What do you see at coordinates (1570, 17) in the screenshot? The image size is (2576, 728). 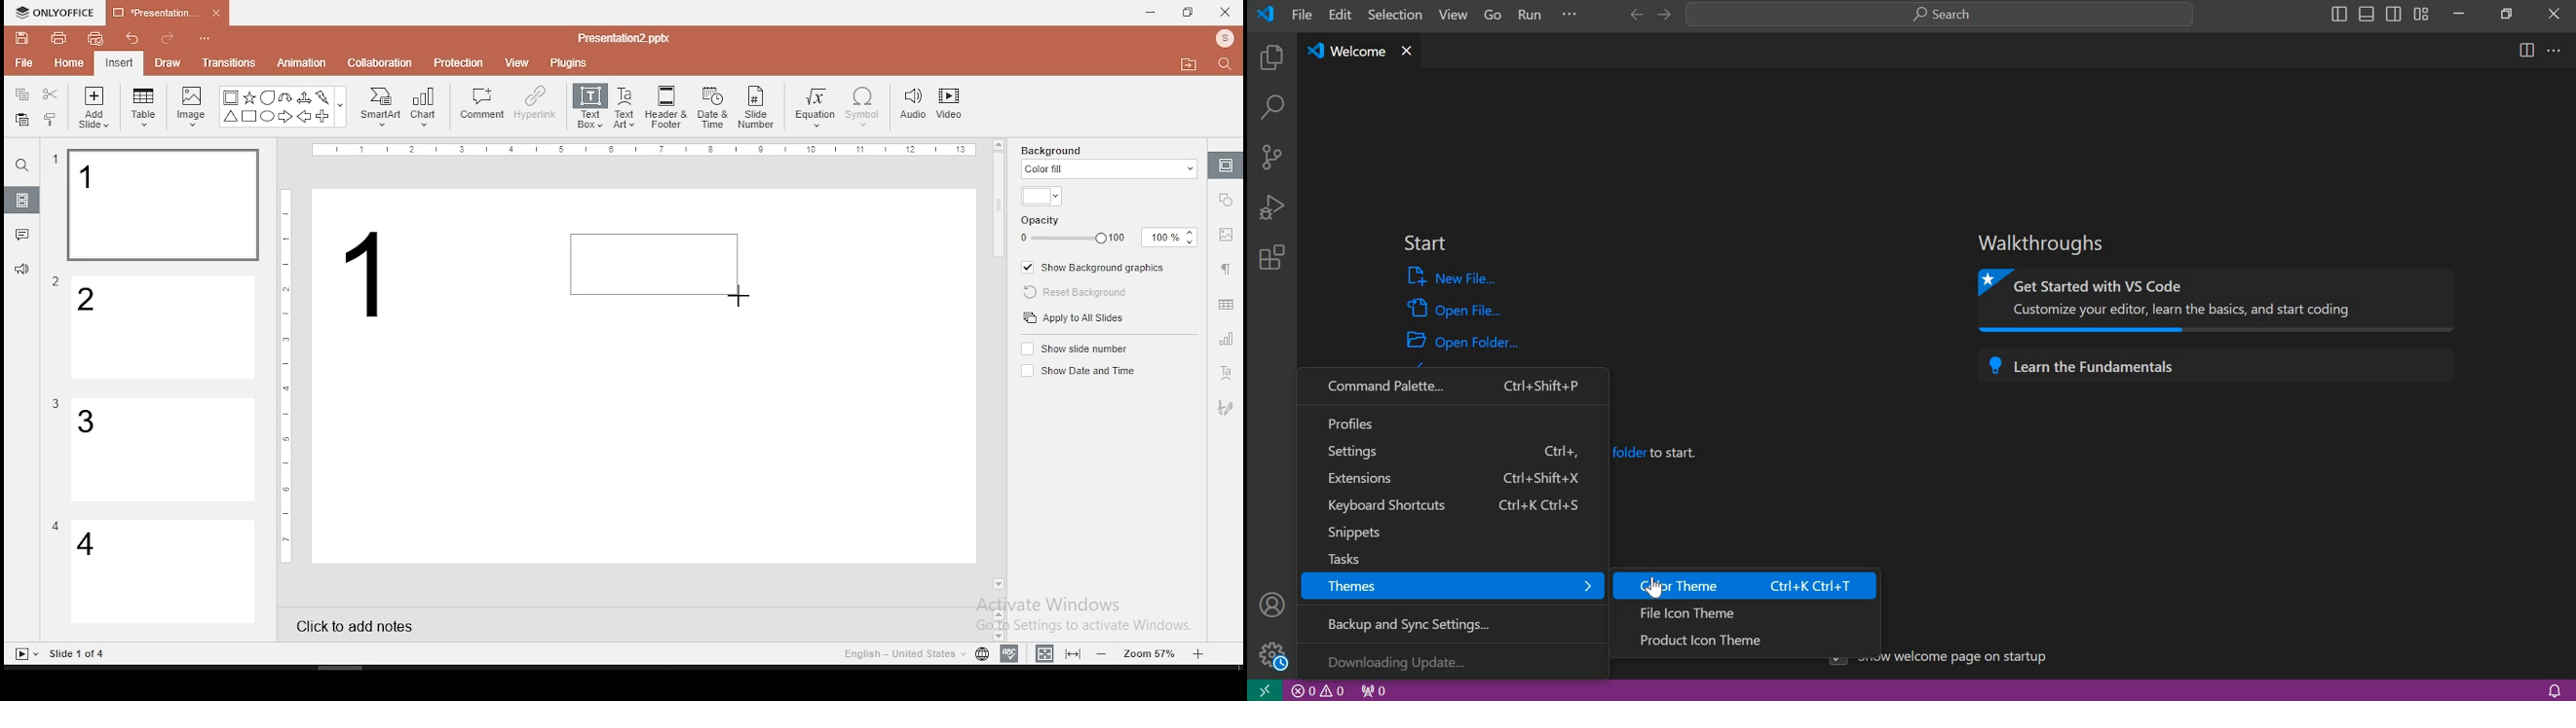 I see `expand` at bounding box center [1570, 17].